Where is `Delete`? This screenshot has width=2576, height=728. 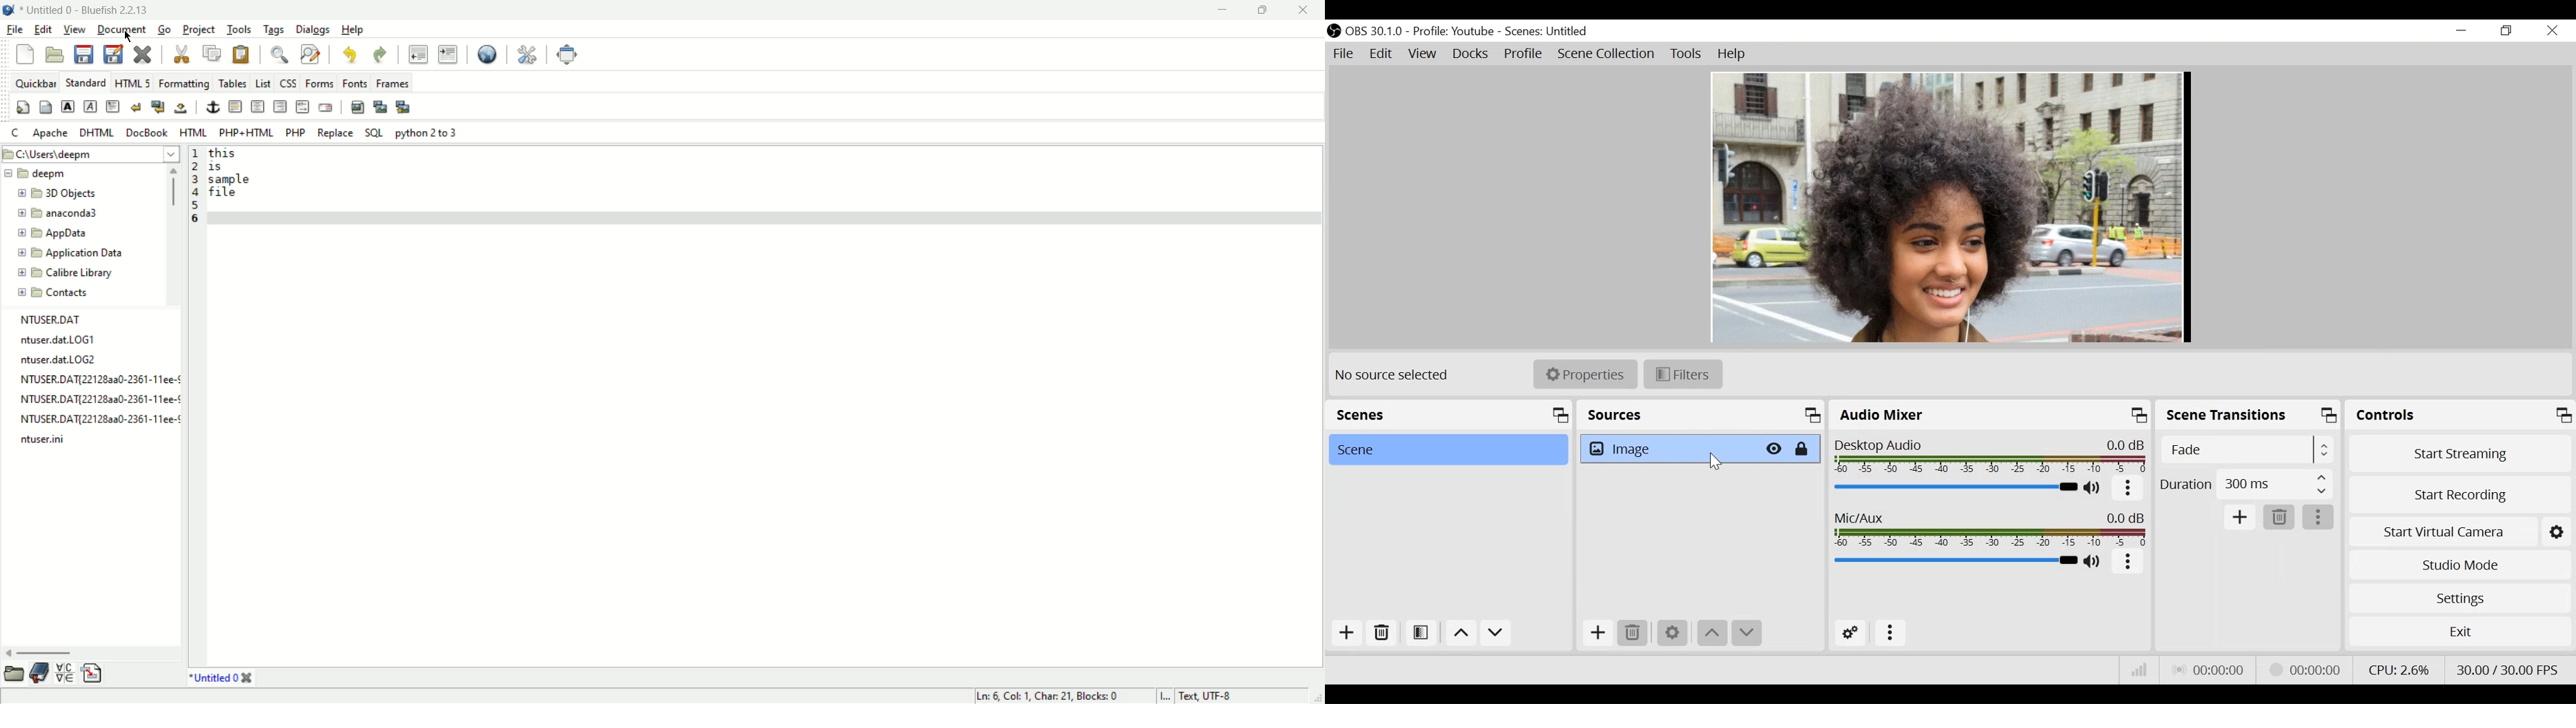 Delete is located at coordinates (1633, 633).